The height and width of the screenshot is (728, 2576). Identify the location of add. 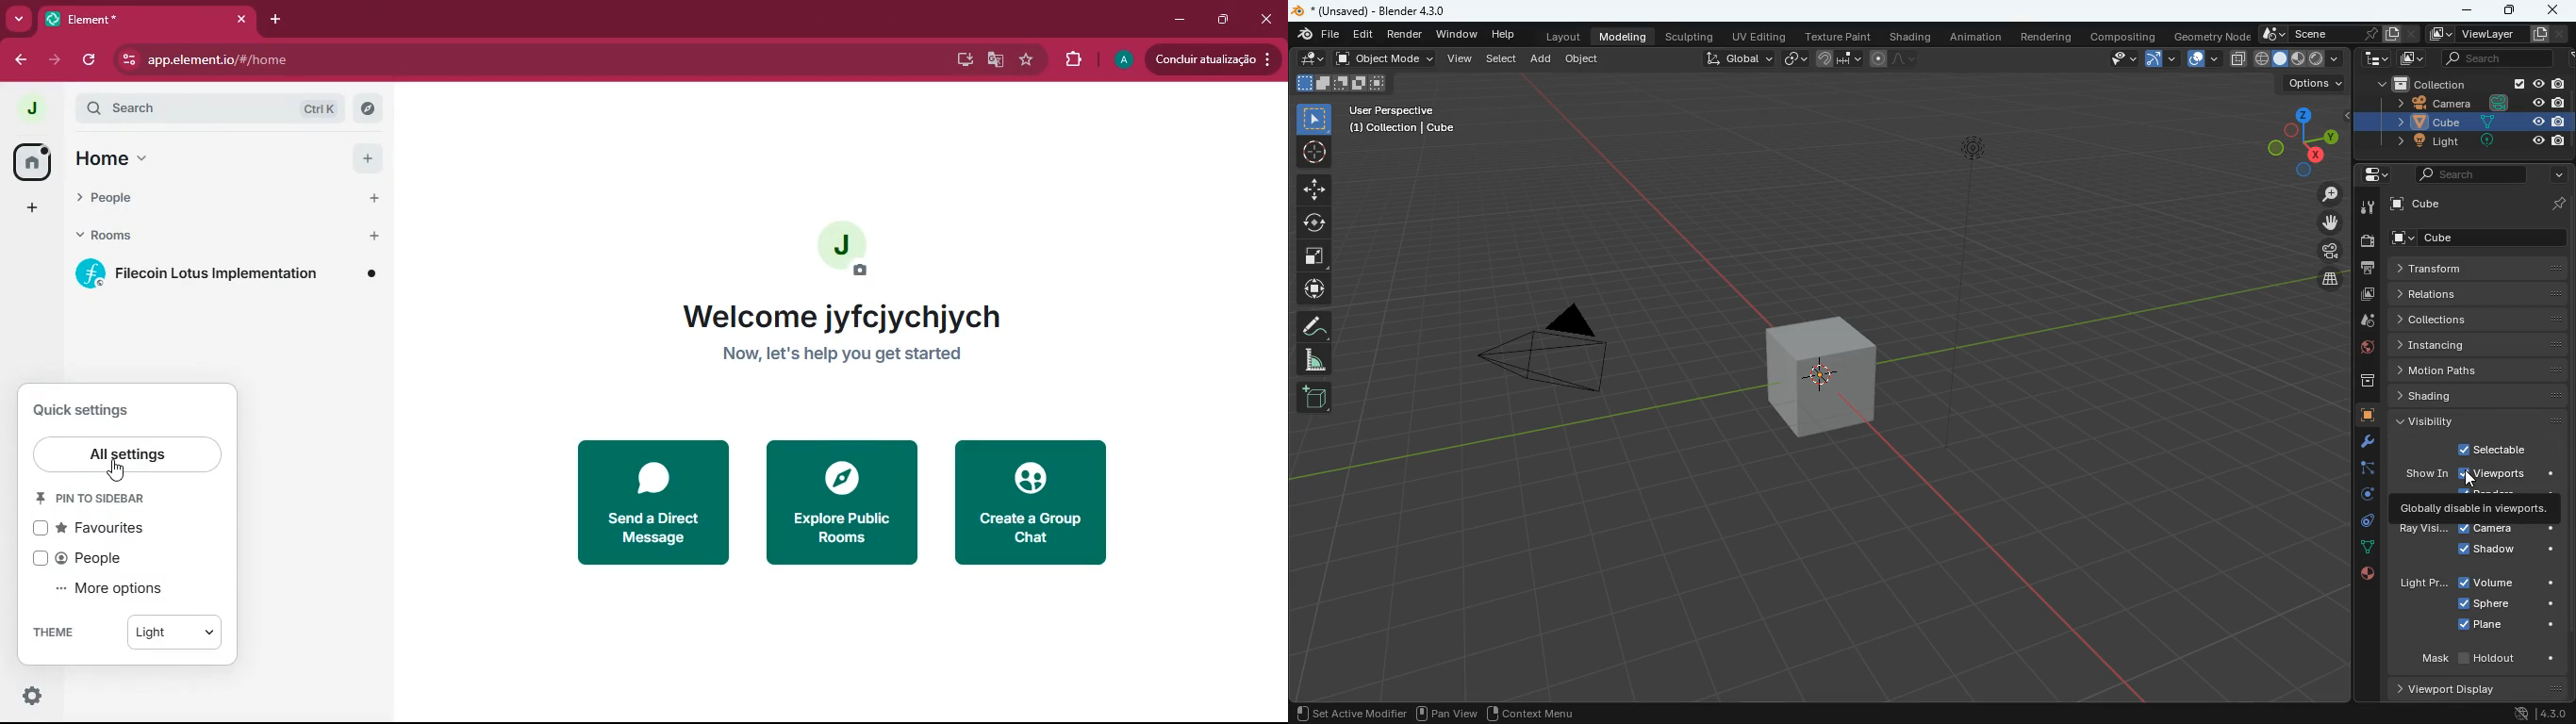
(36, 206).